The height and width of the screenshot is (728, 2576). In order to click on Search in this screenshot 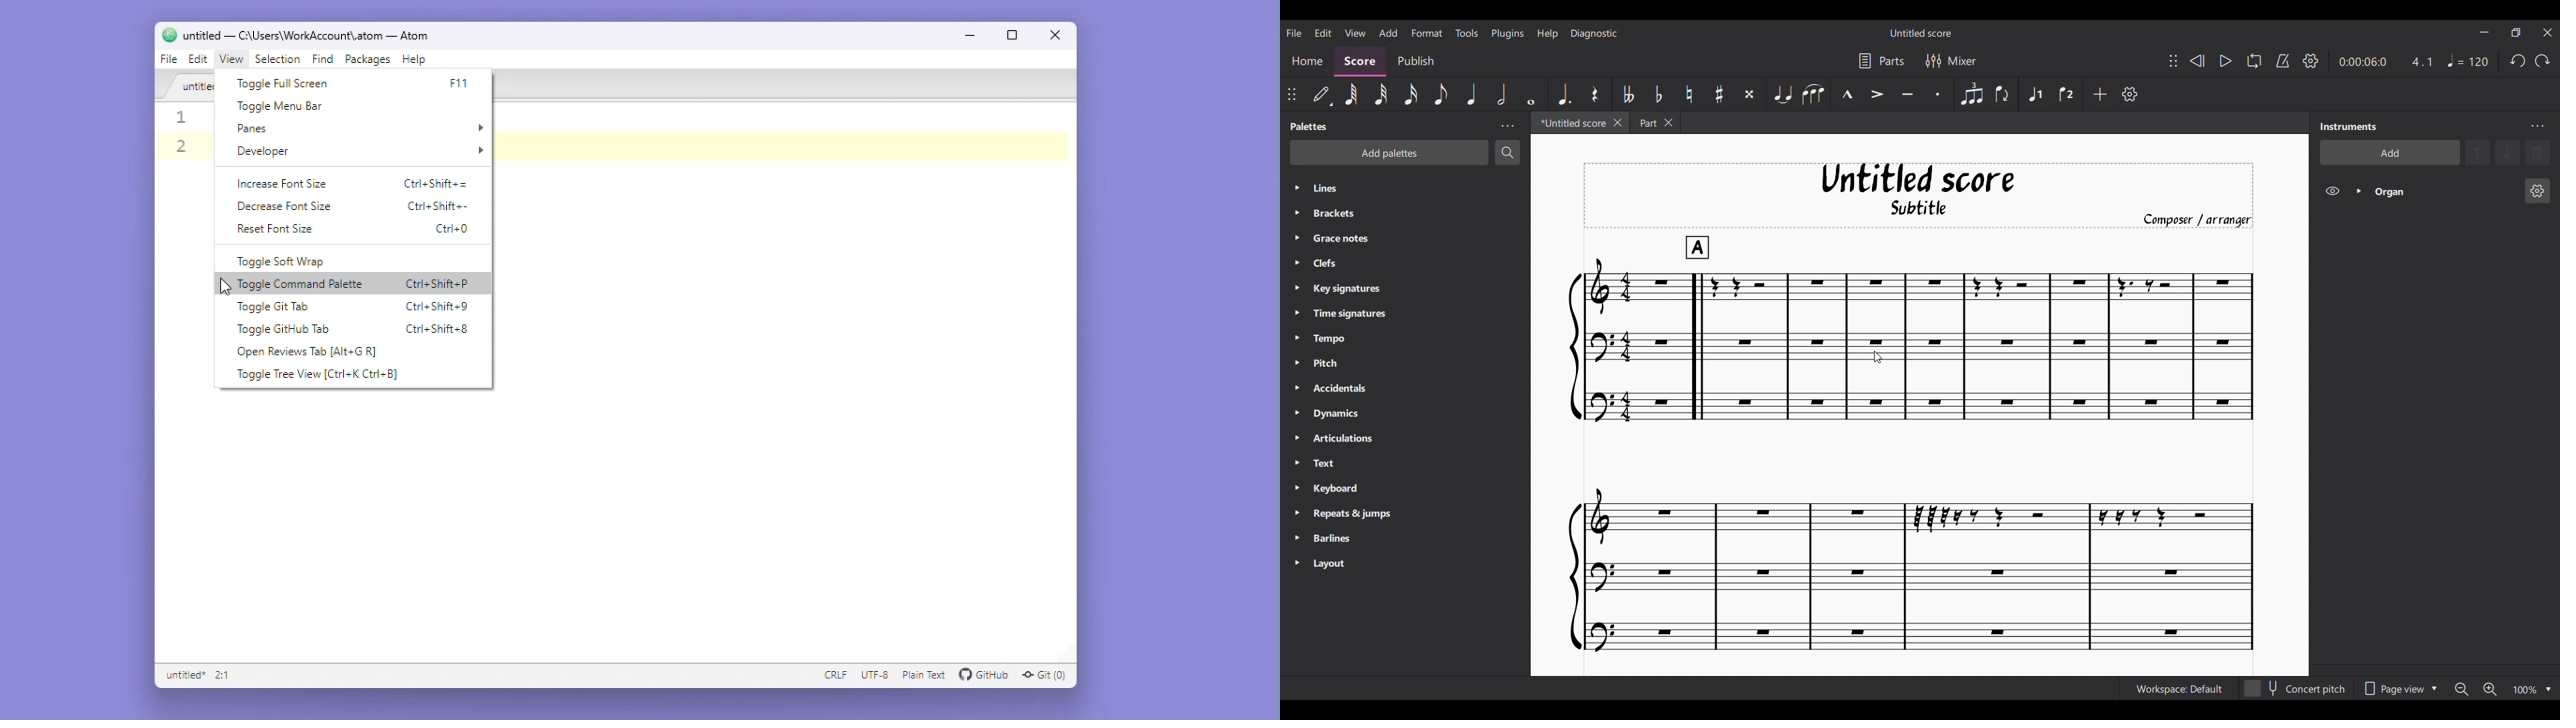, I will do `click(1507, 153)`.